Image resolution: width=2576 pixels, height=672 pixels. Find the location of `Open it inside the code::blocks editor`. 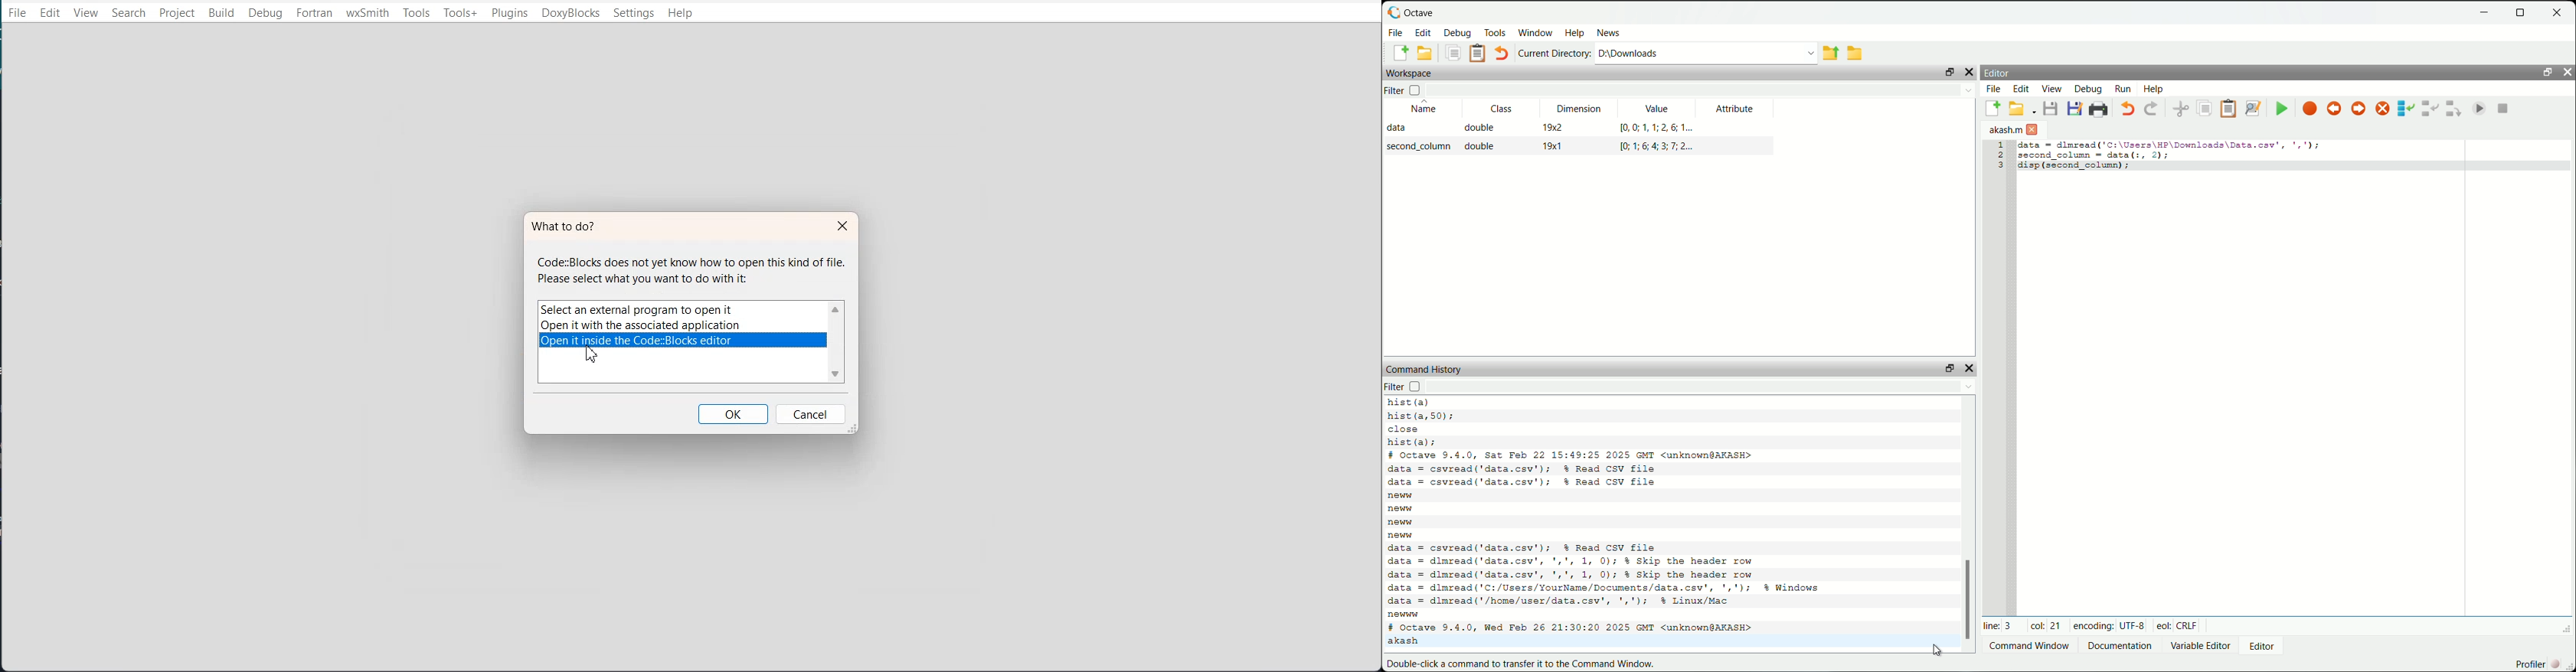

Open it inside the code::blocks editor is located at coordinates (681, 341).